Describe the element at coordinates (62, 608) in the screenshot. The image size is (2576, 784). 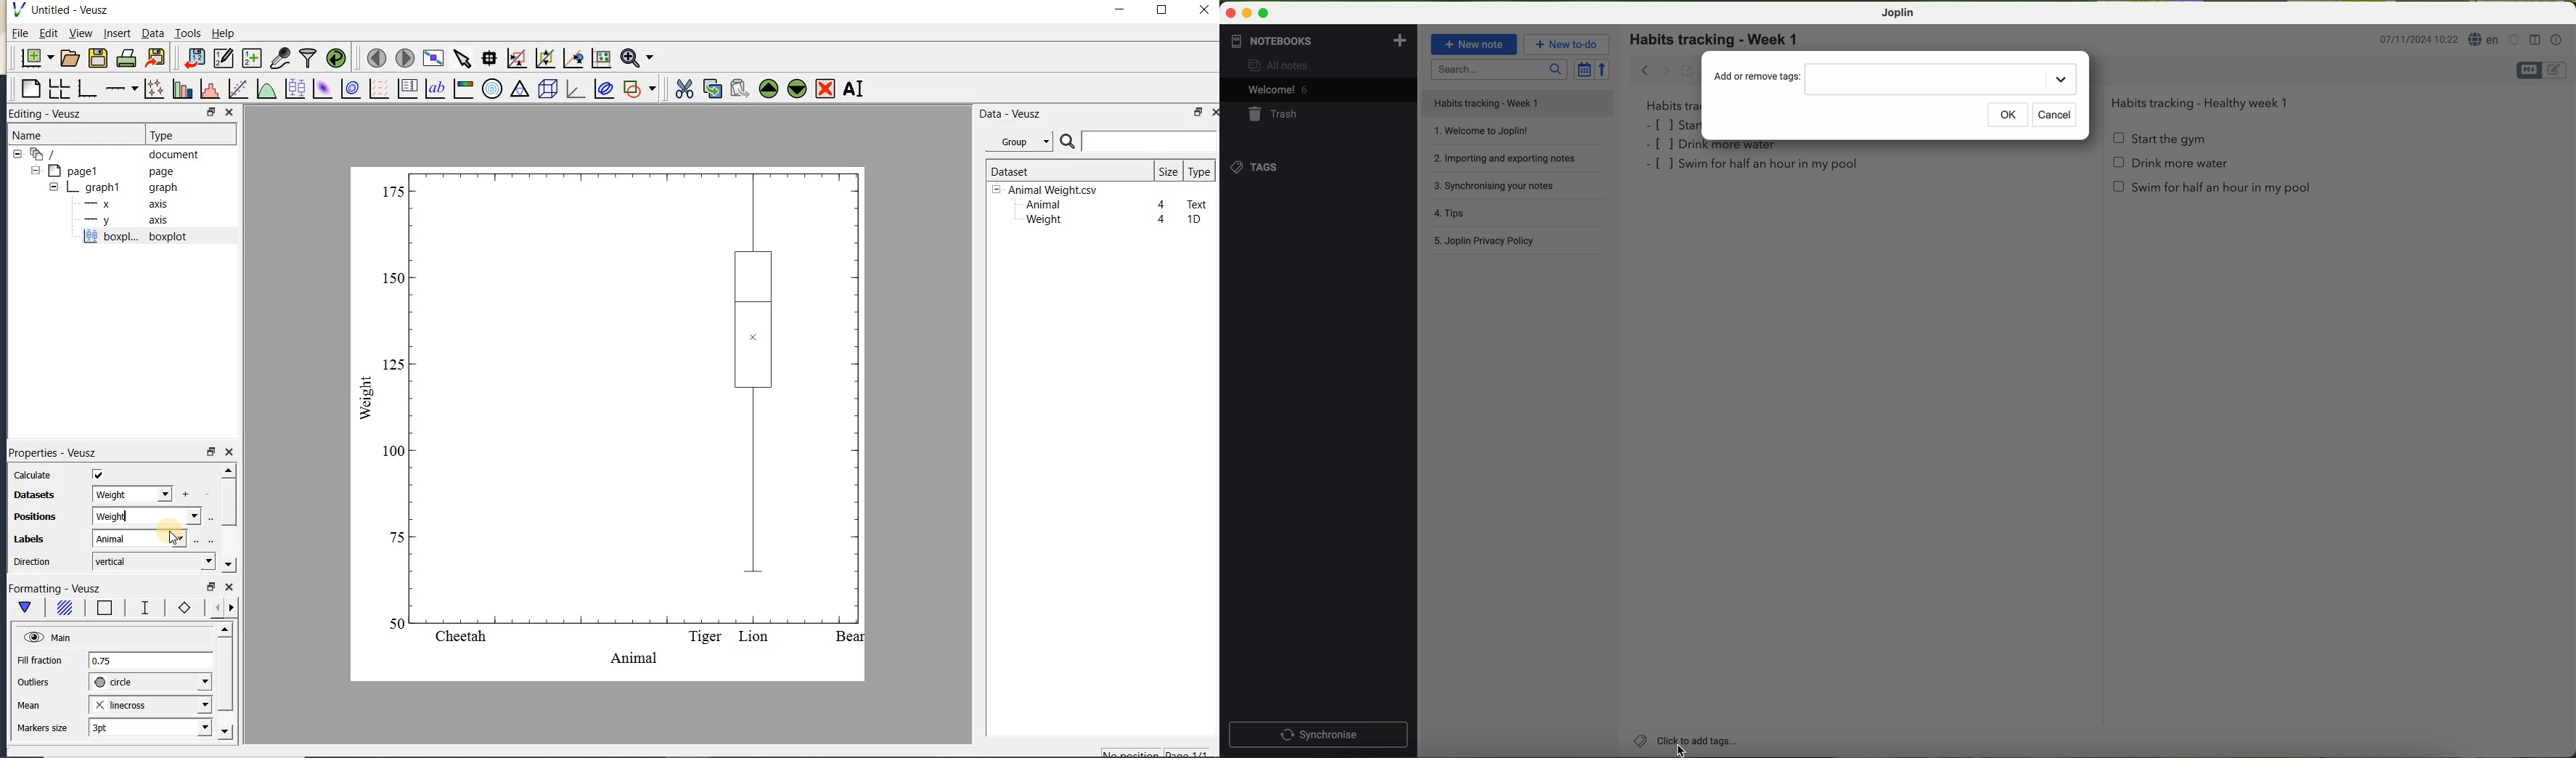
I see `box fill` at that location.